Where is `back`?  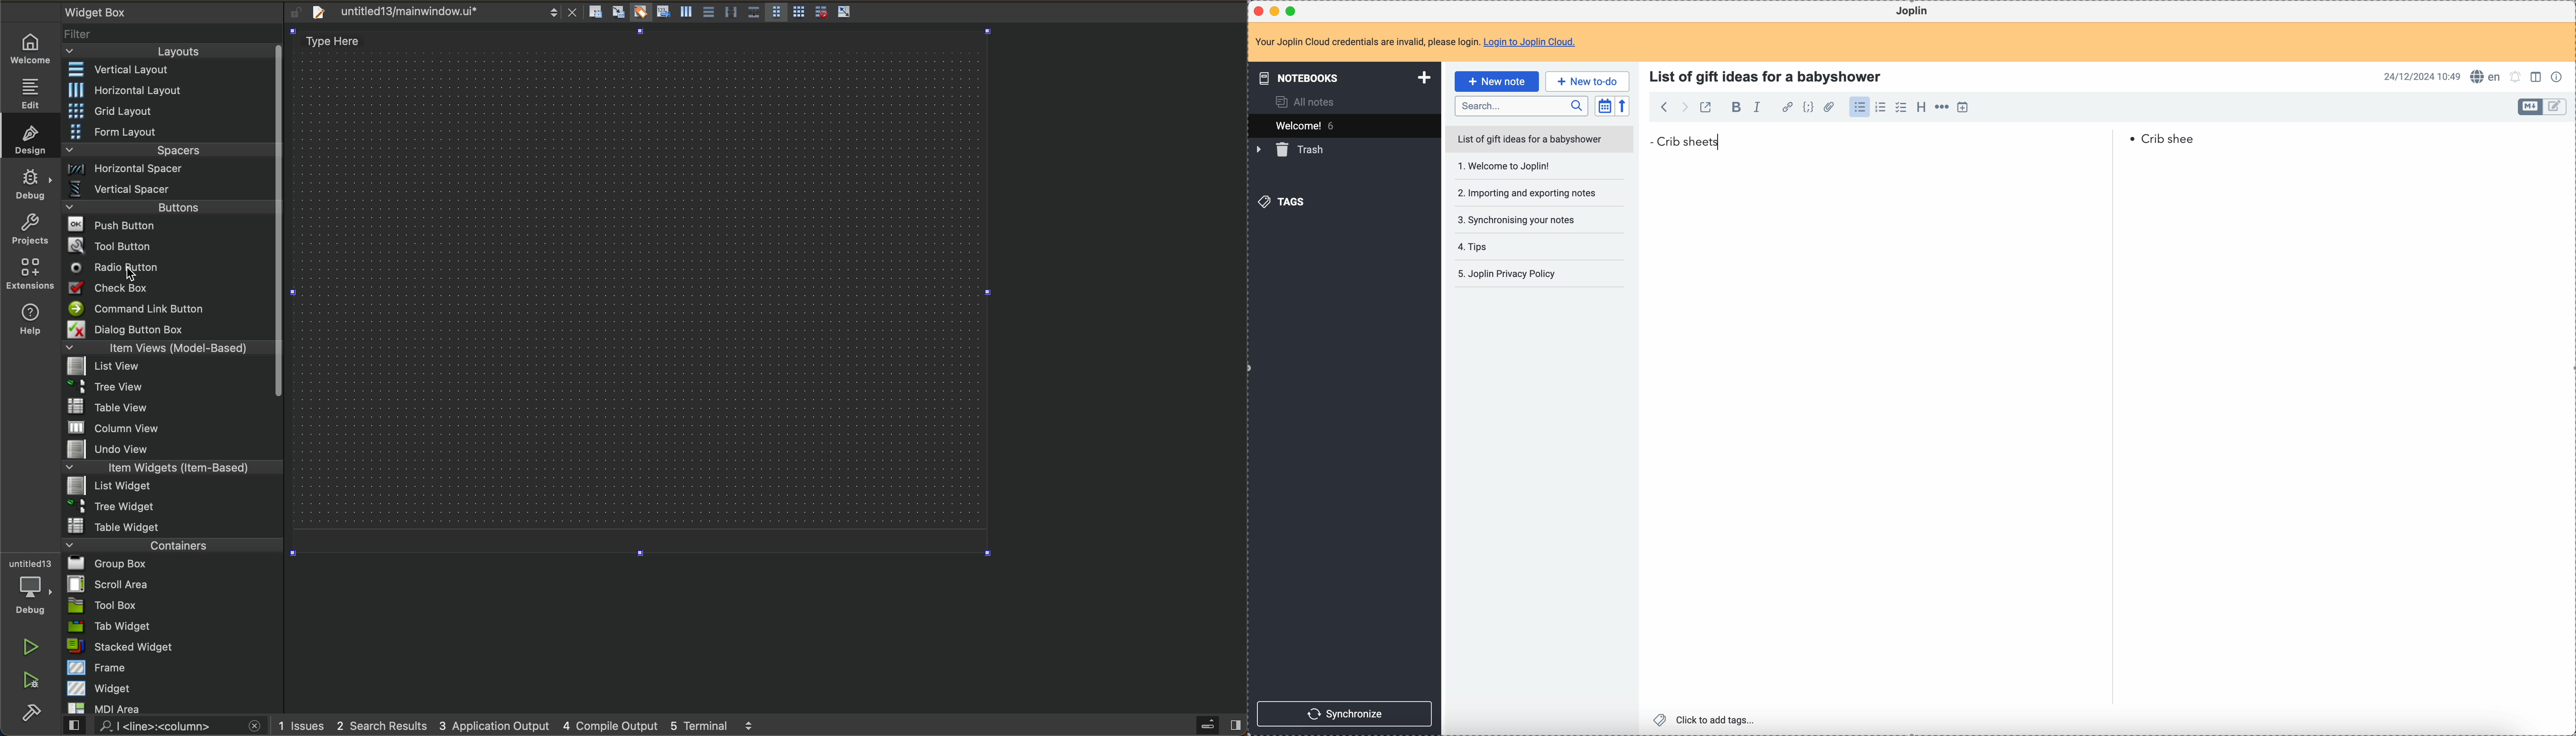 back is located at coordinates (1665, 107).